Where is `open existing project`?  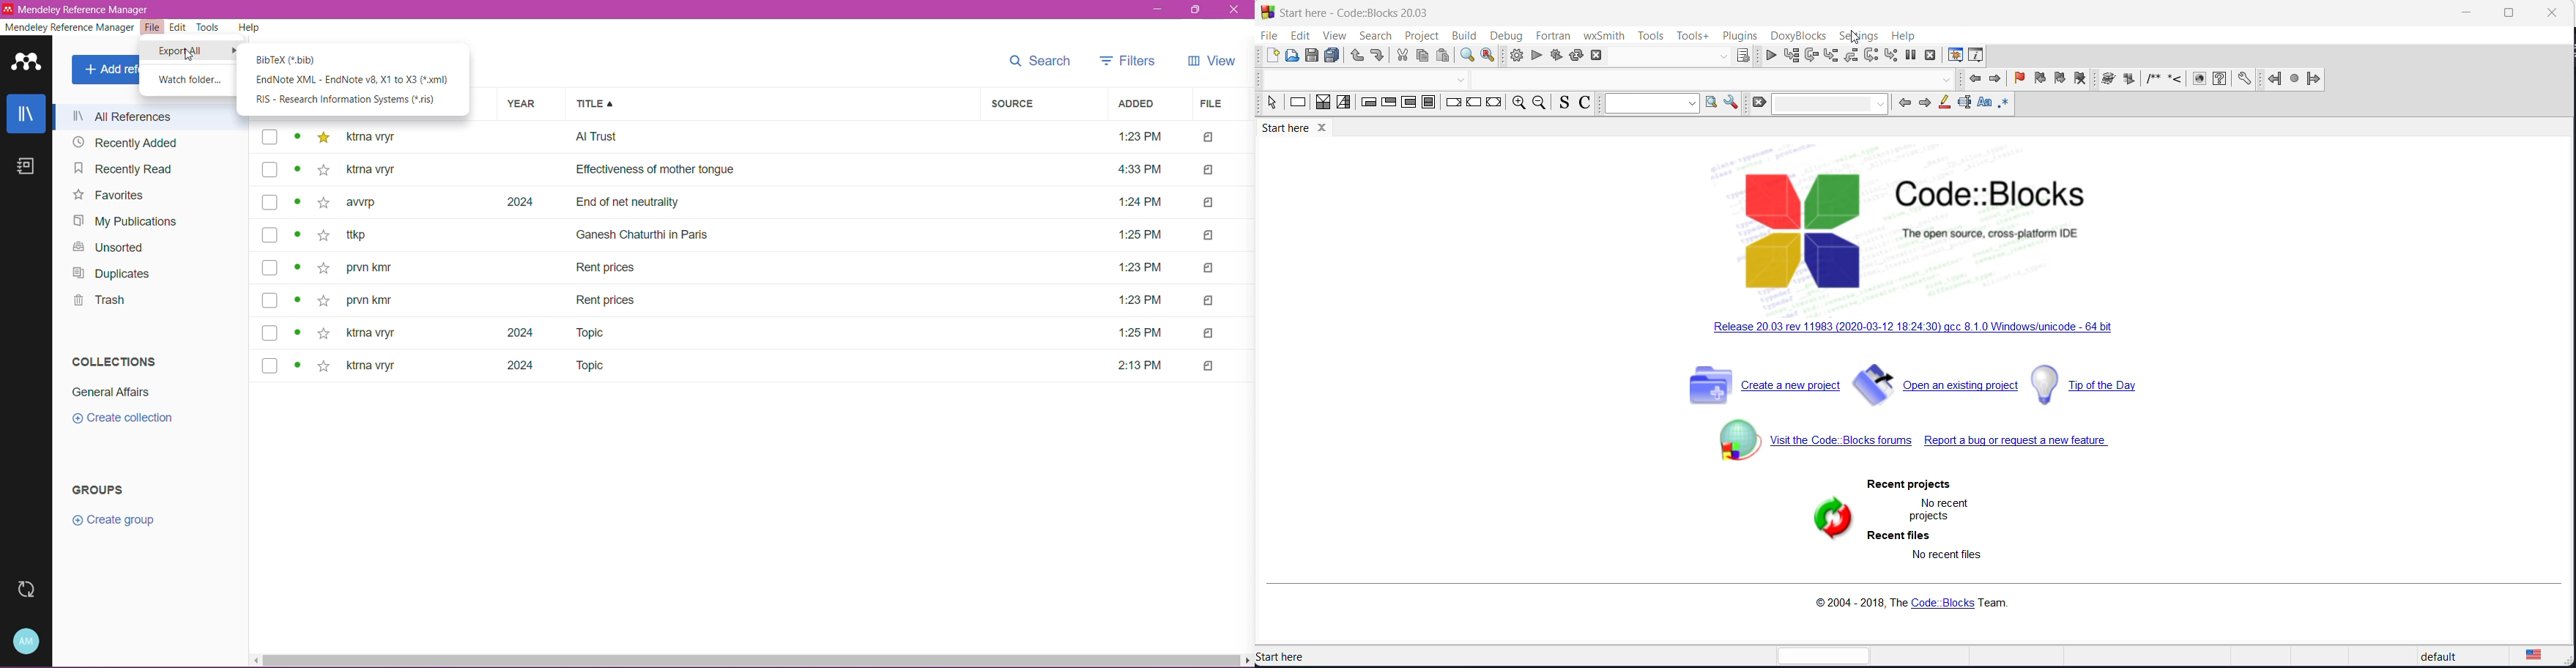 open existing project is located at coordinates (1939, 385).